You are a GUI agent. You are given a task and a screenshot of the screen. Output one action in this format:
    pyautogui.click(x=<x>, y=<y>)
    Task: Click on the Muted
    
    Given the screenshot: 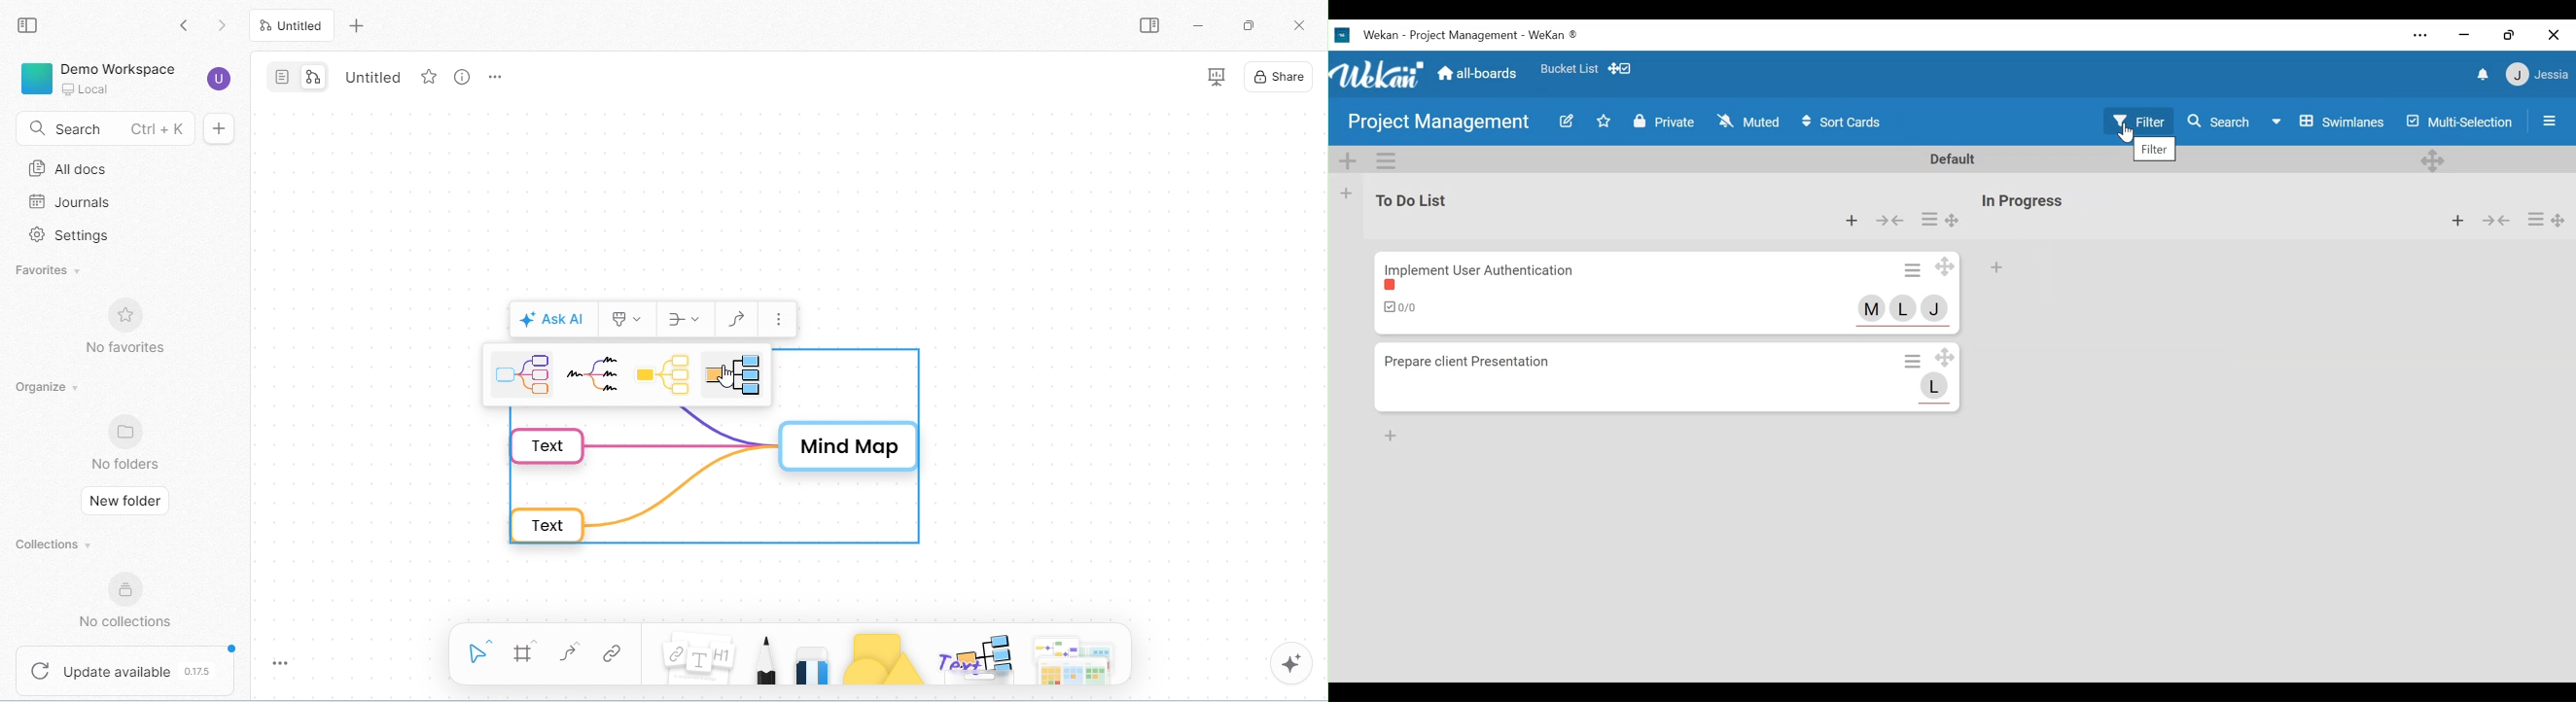 What is the action you would take?
    pyautogui.click(x=1748, y=120)
    